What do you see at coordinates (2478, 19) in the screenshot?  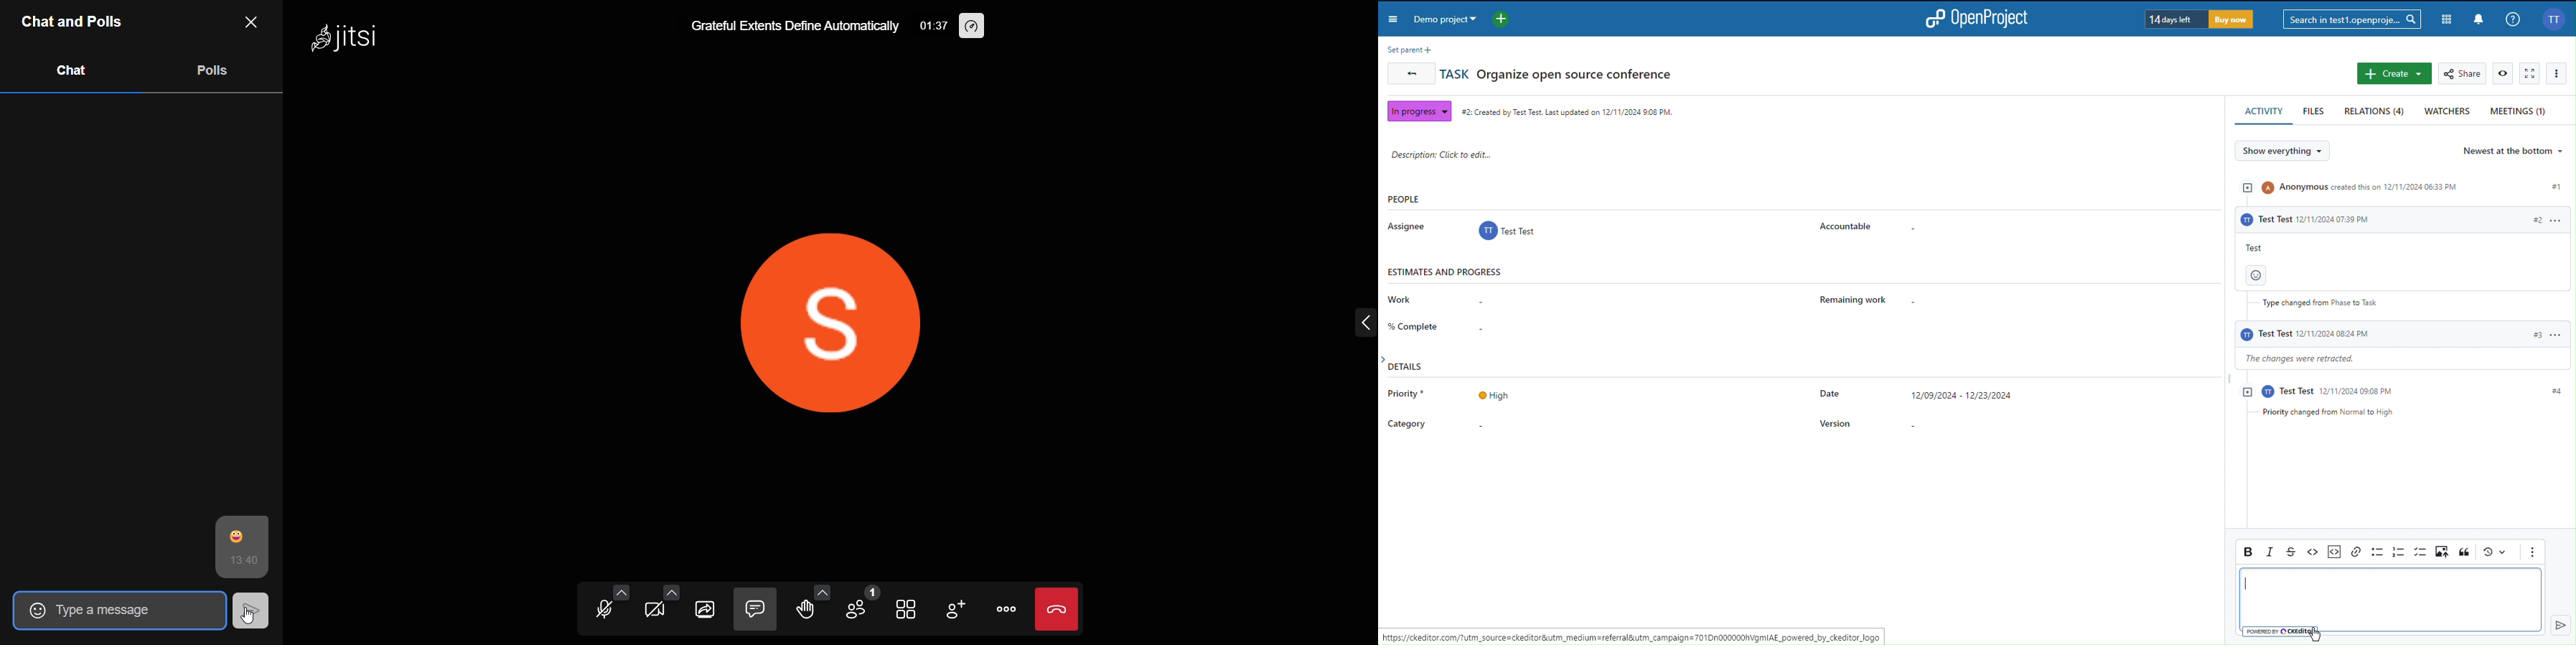 I see `Notifications` at bounding box center [2478, 19].